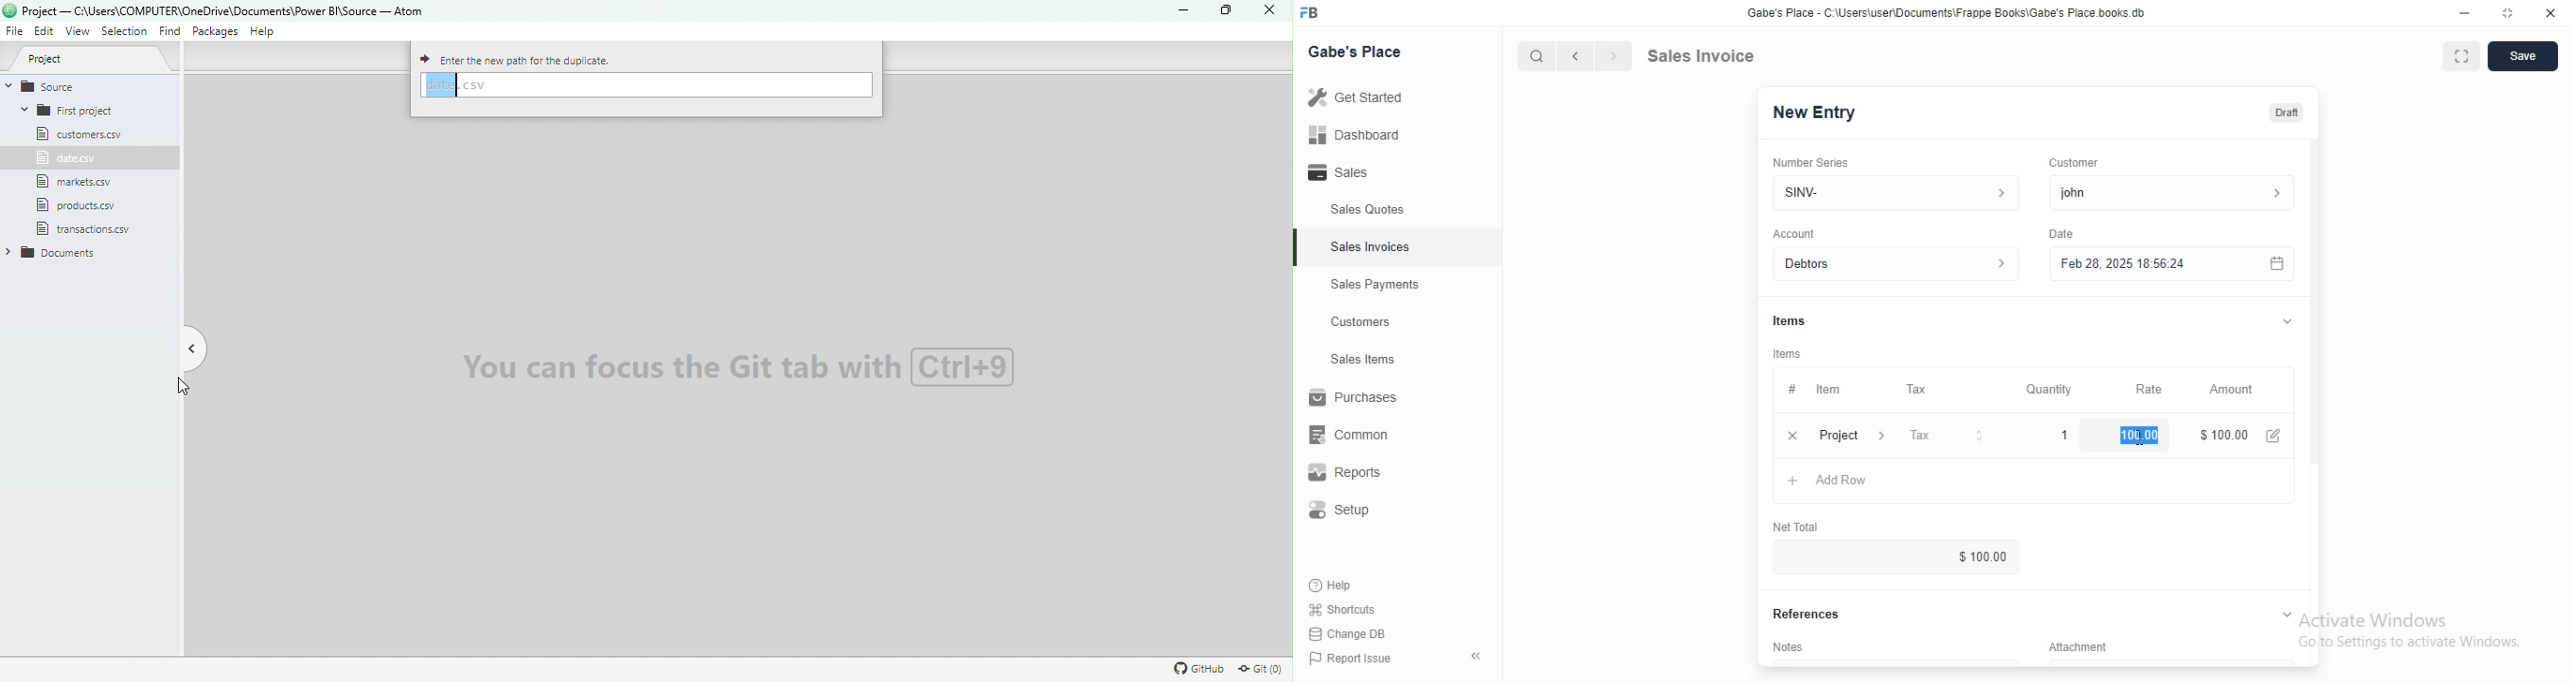 This screenshot has width=2576, height=700. Describe the element at coordinates (2288, 113) in the screenshot. I see `Draft` at that location.